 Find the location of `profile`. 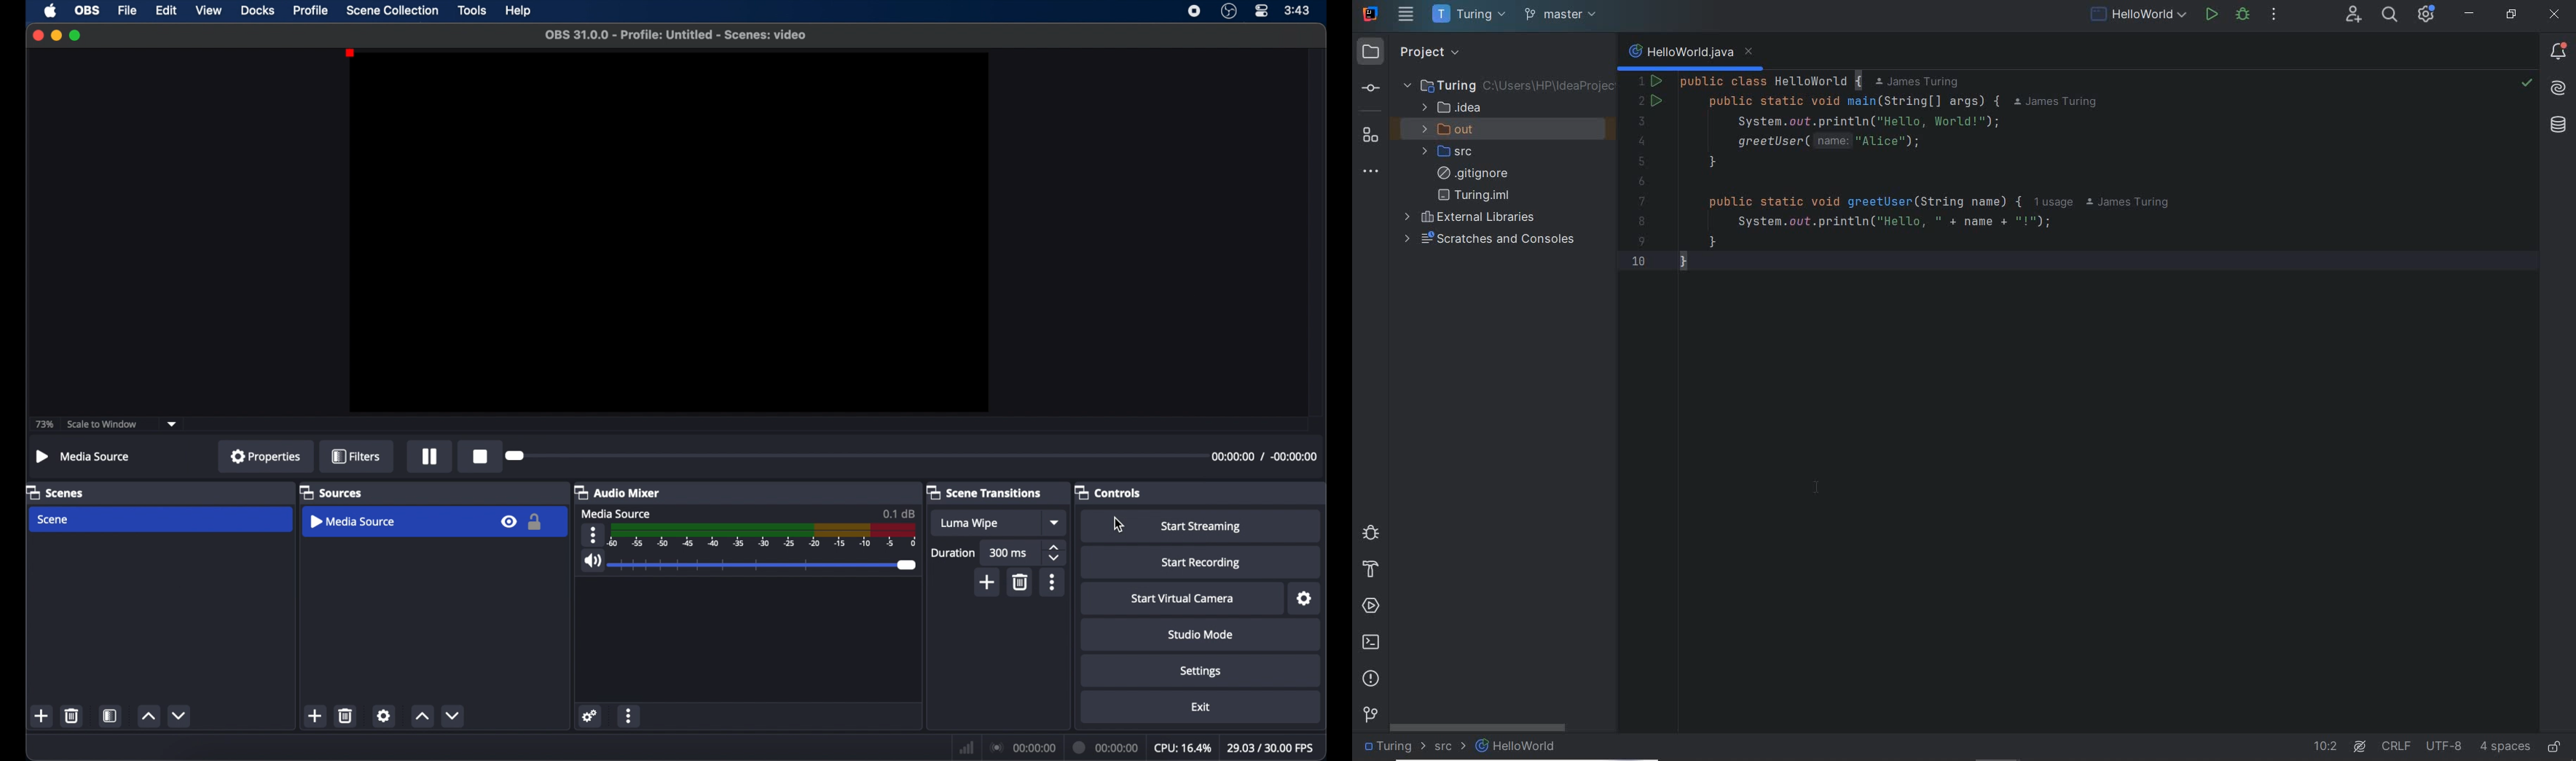

profile is located at coordinates (311, 11).